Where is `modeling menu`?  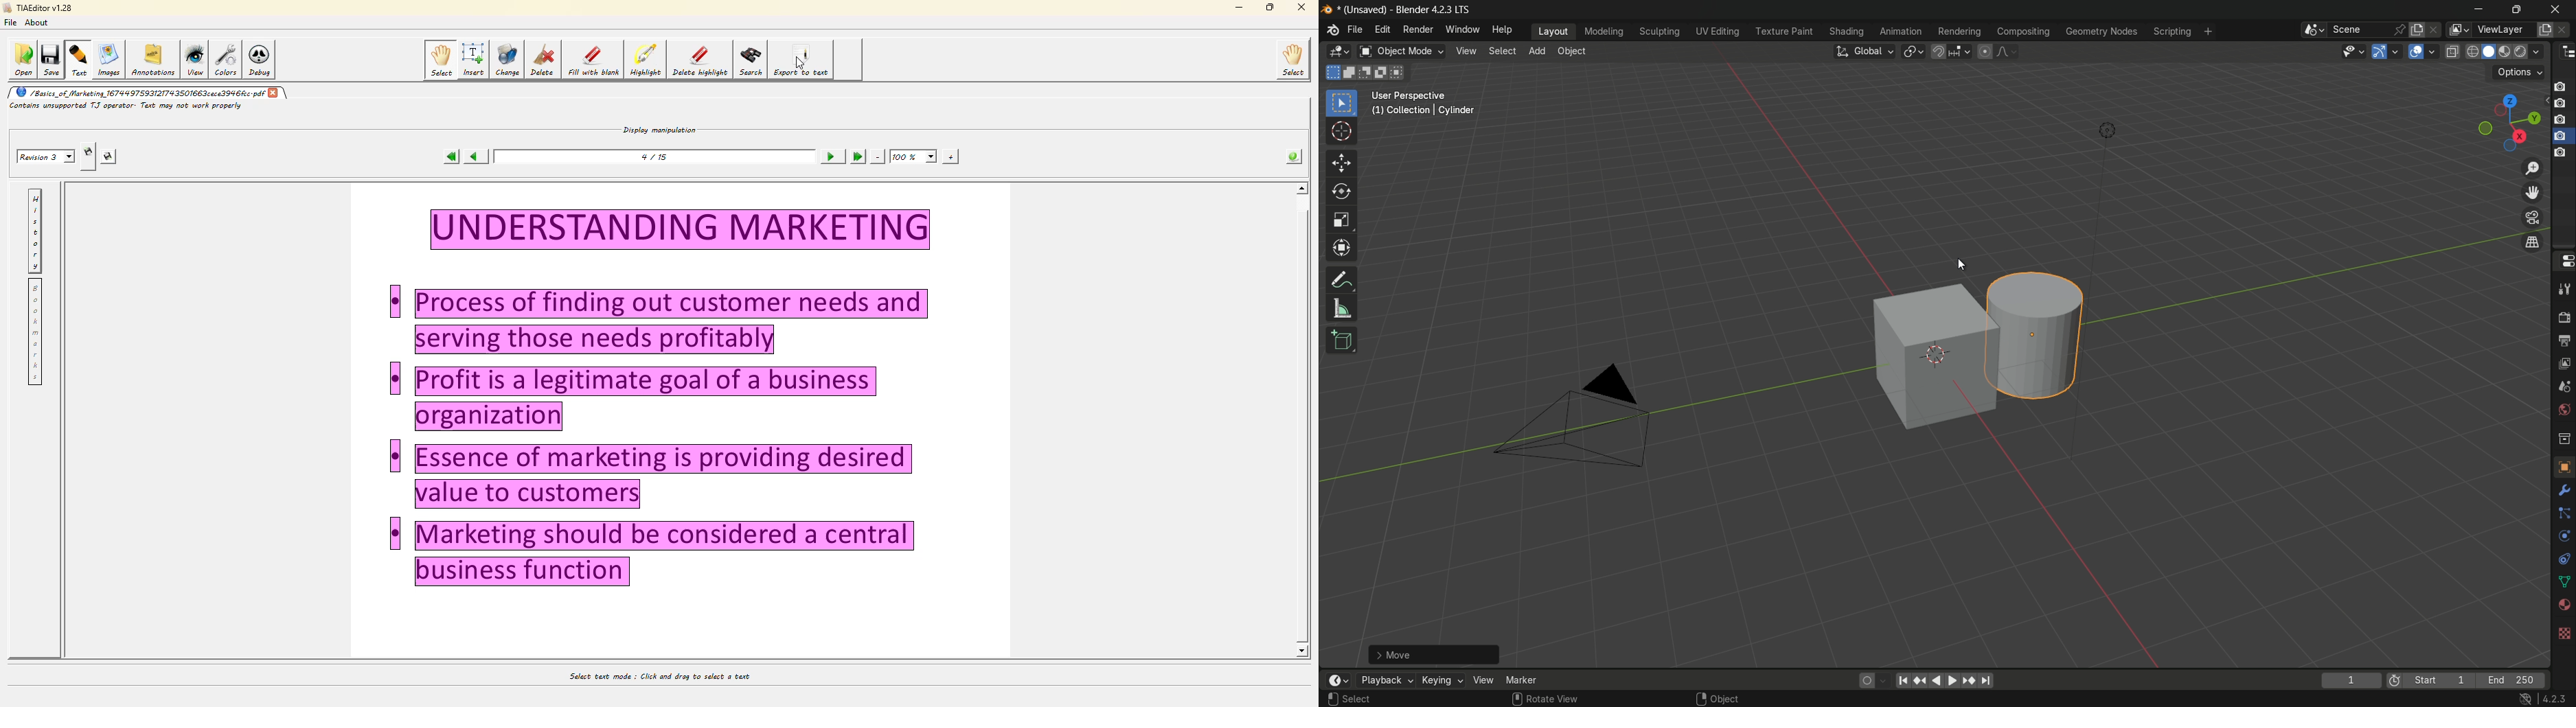 modeling menu is located at coordinates (1603, 32).